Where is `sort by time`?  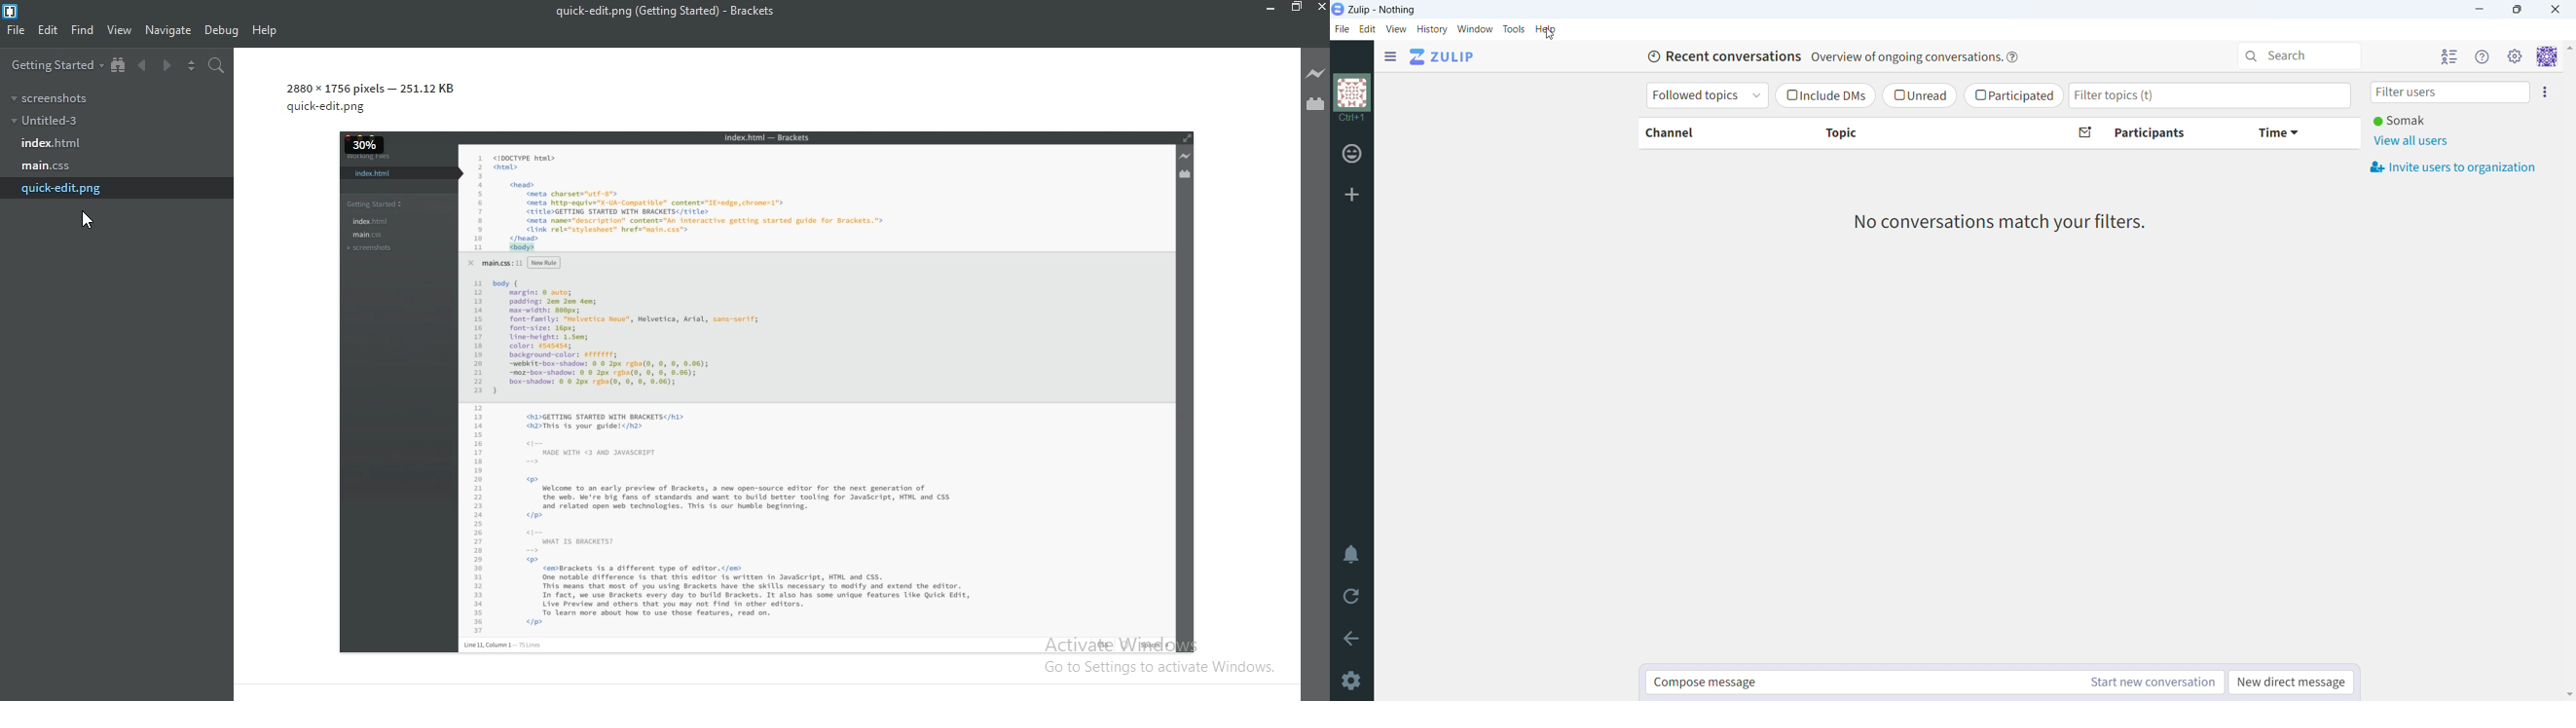
sort by time is located at coordinates (2295, 132).